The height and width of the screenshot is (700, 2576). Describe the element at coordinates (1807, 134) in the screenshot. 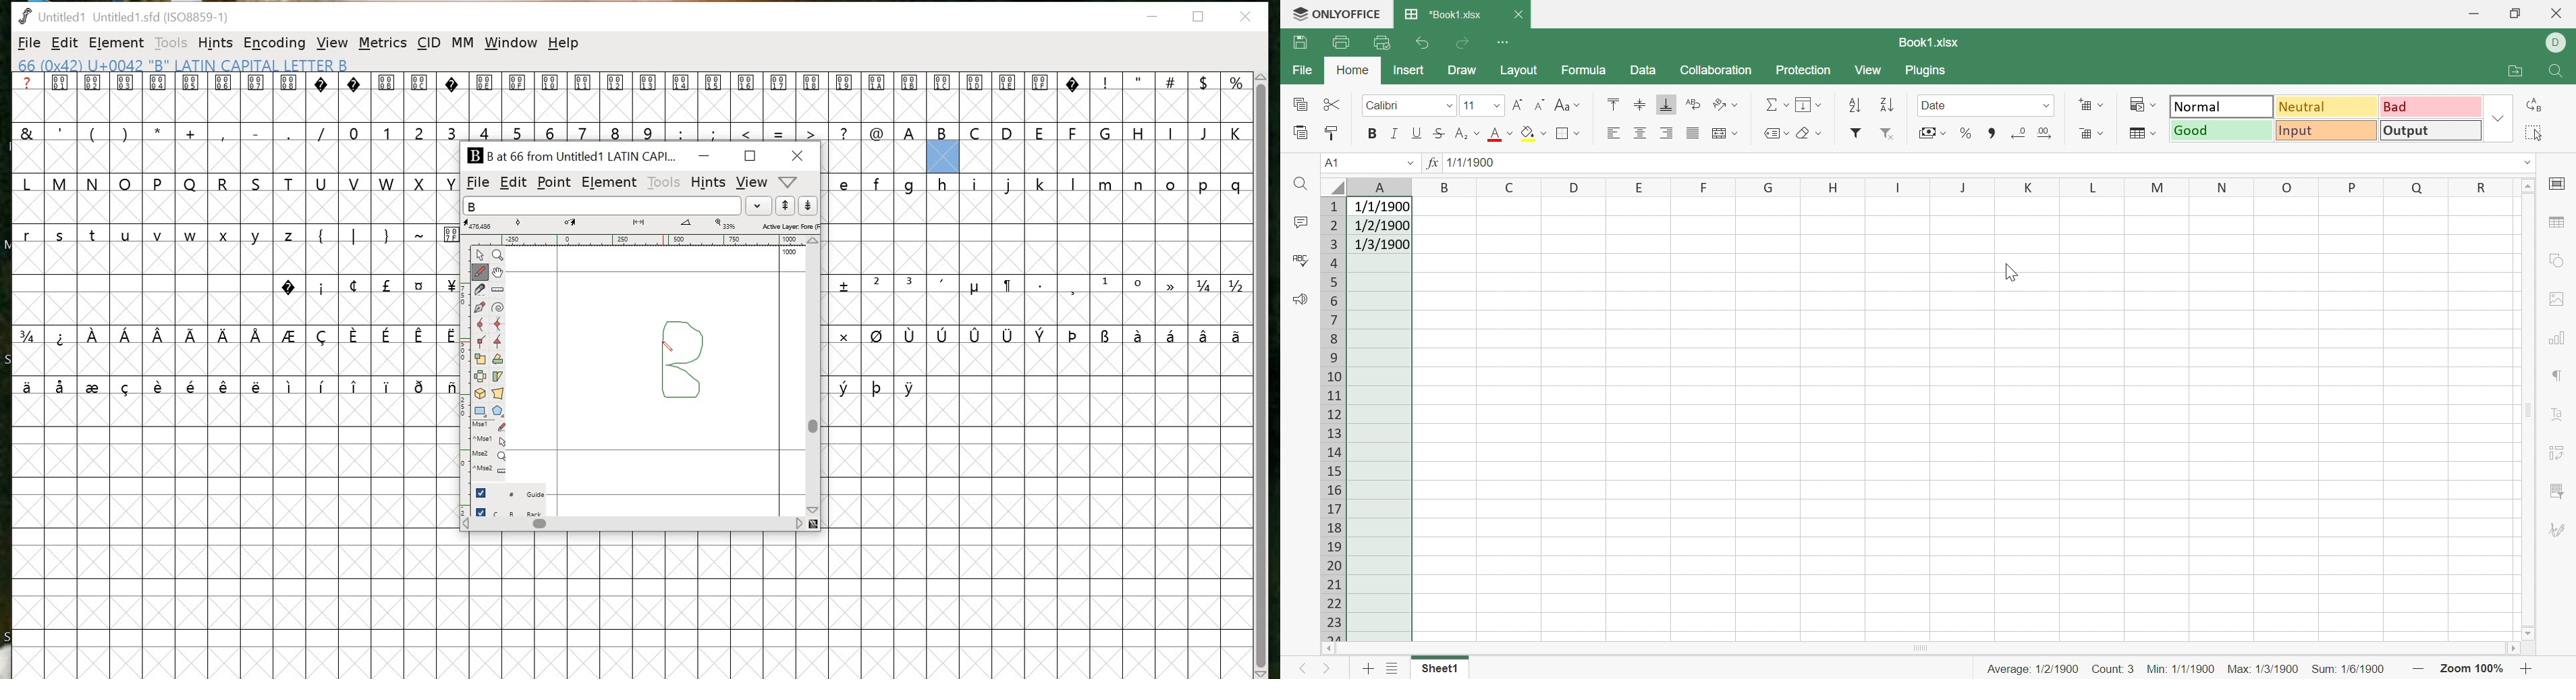

I see `Clear` at that location.